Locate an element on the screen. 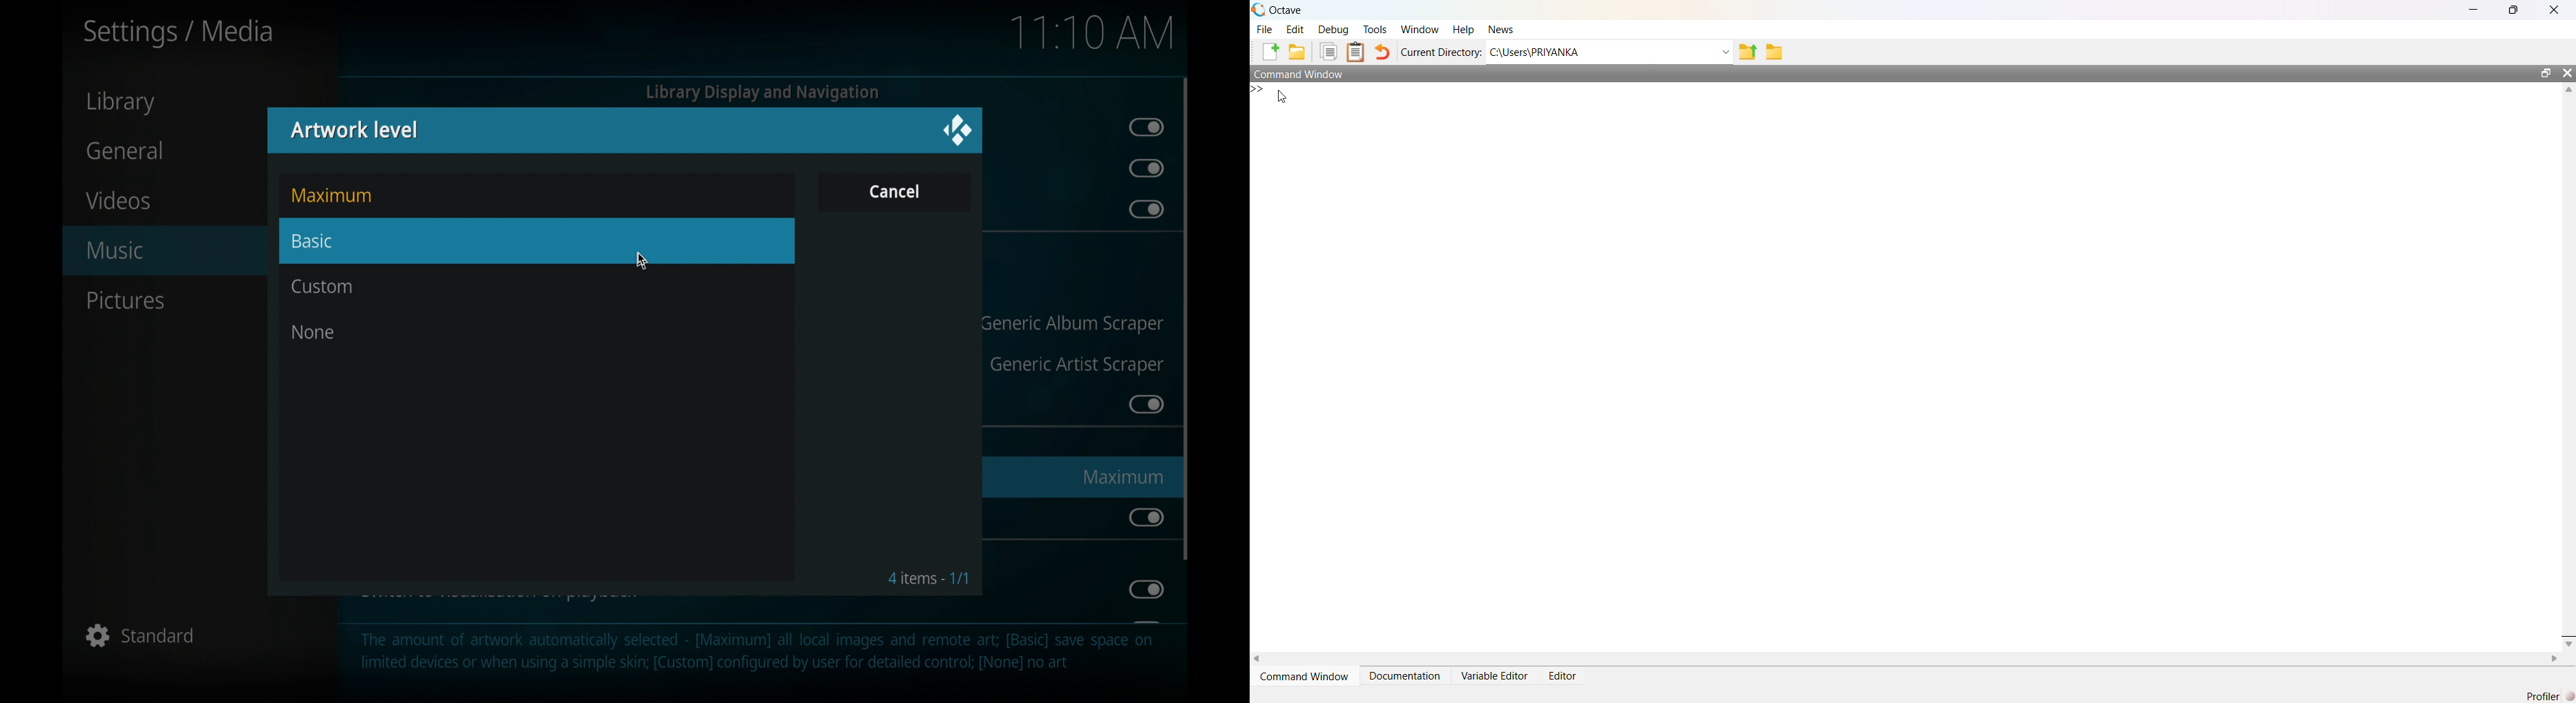  logo is located at coordinates (1259, 10).